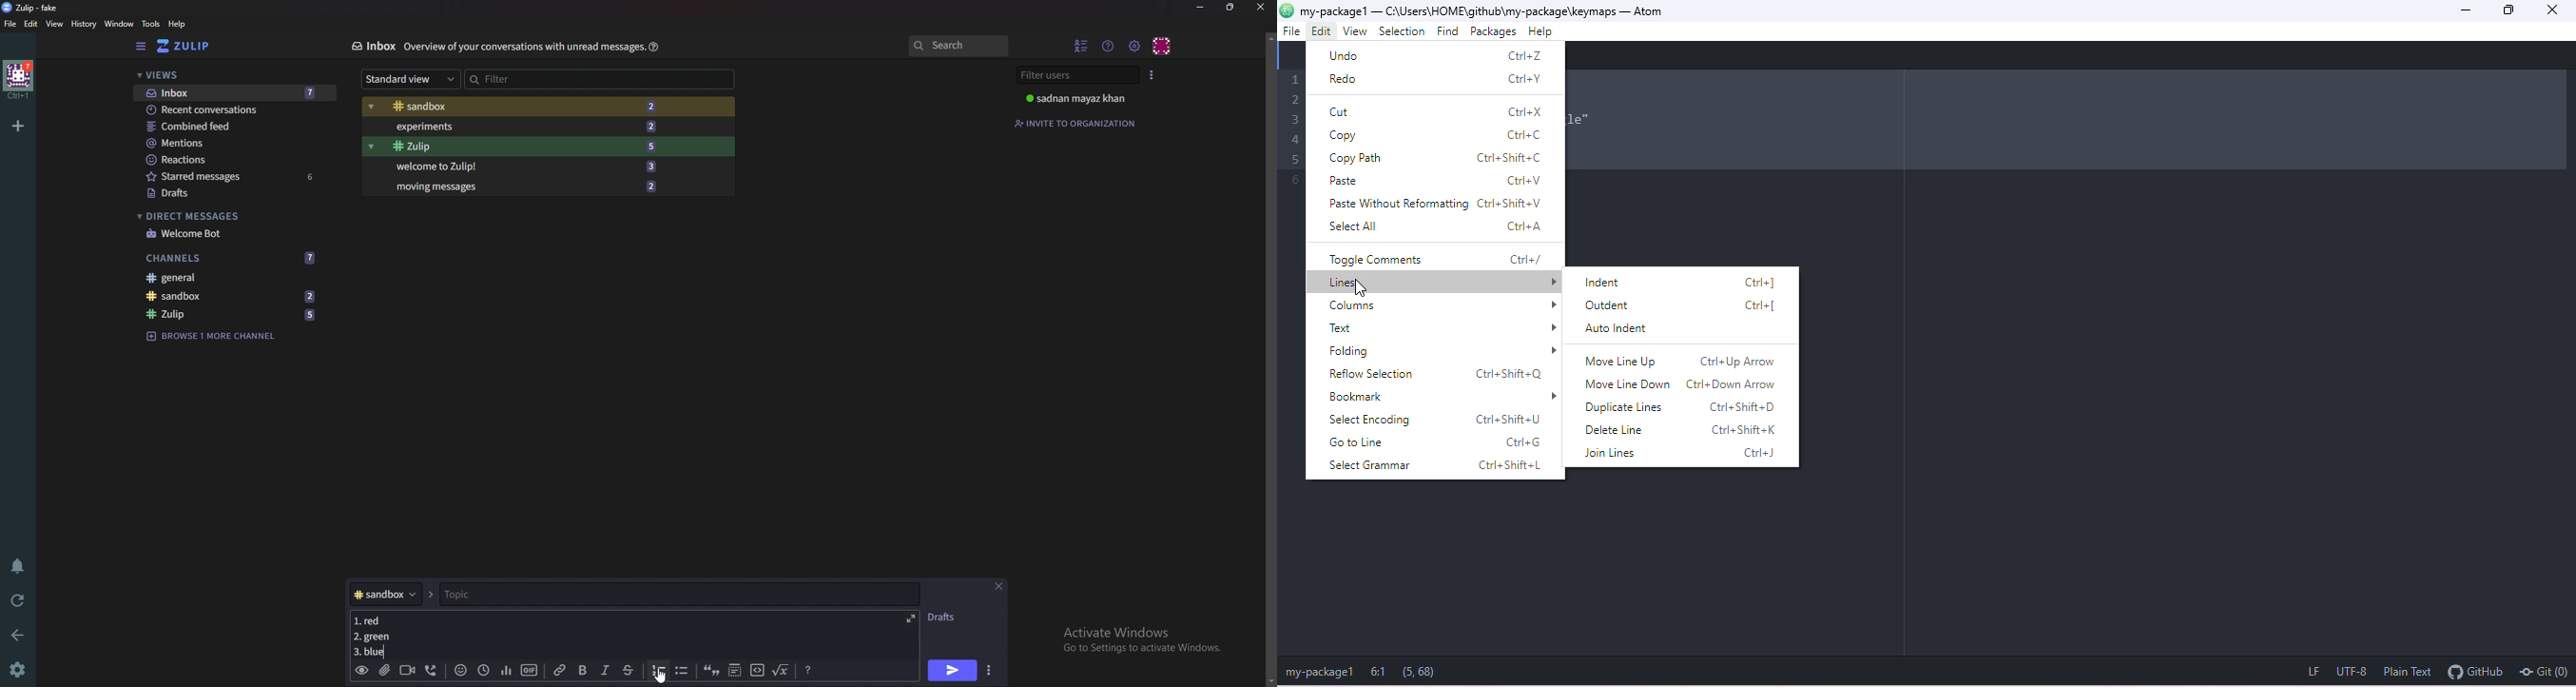  What do you see at coordinates (1110, 45) in the screenshot?
I see `Help menu` at bounding box center [1110, 45].